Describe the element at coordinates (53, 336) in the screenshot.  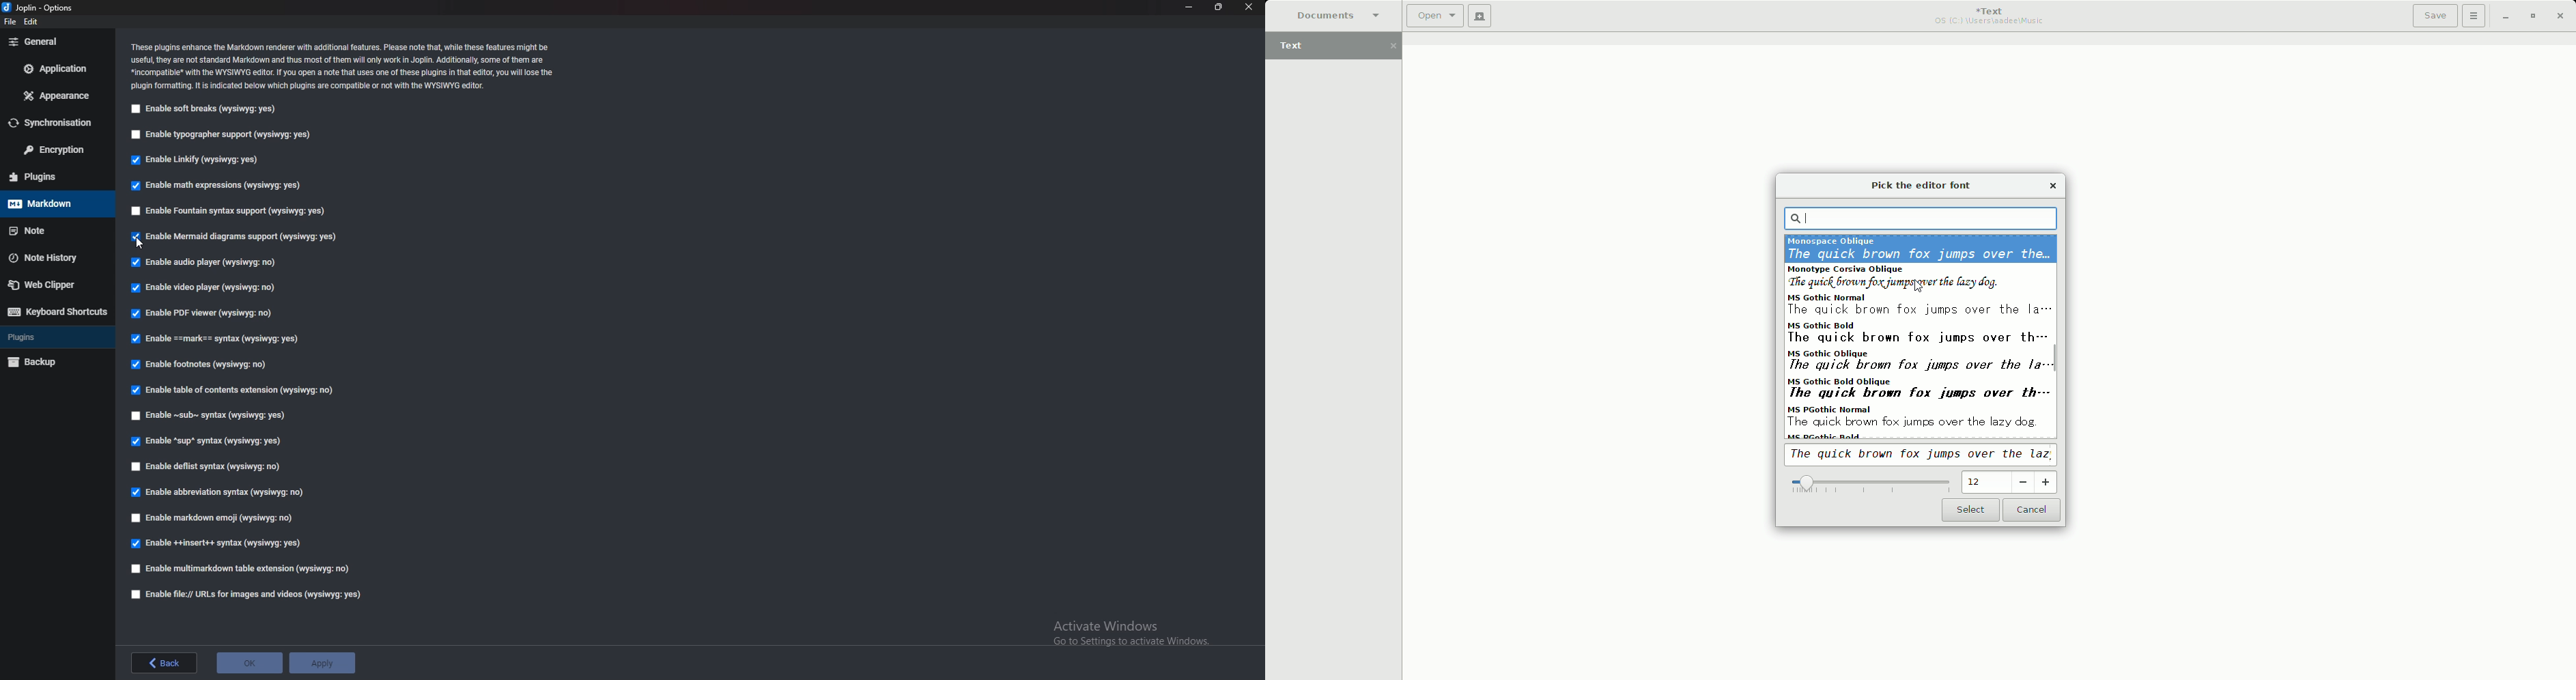
I see `Plugins` at that location.